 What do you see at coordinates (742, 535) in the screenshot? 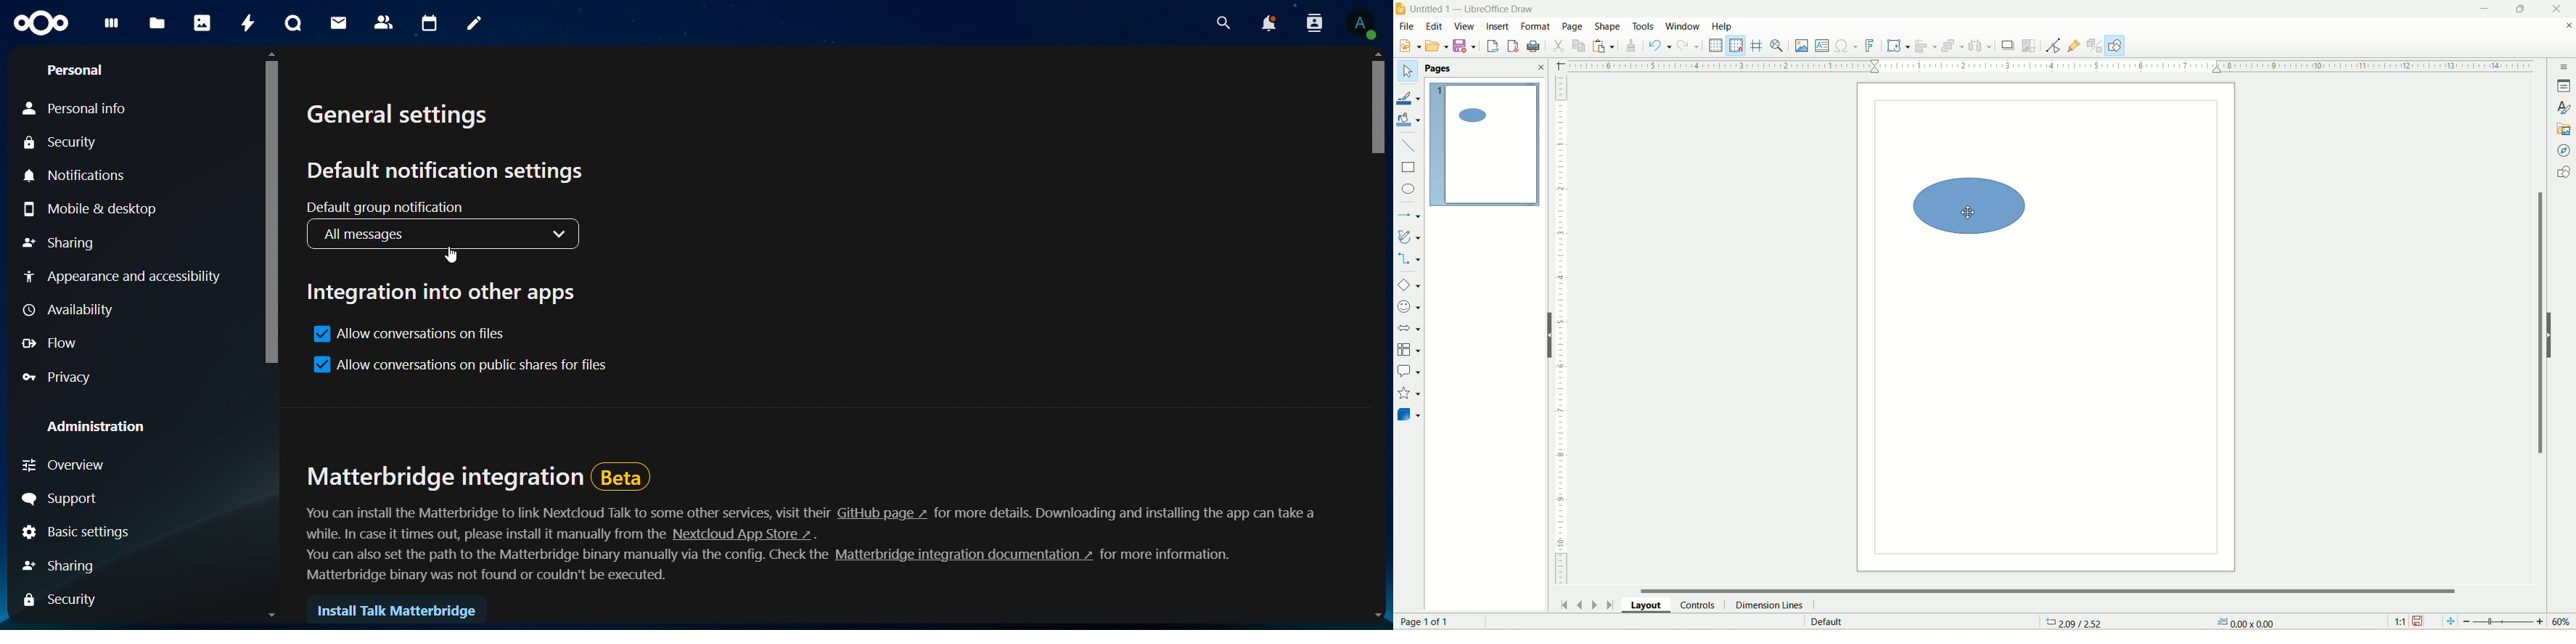
I see `hyperlink` at bounding box center [742, 535].